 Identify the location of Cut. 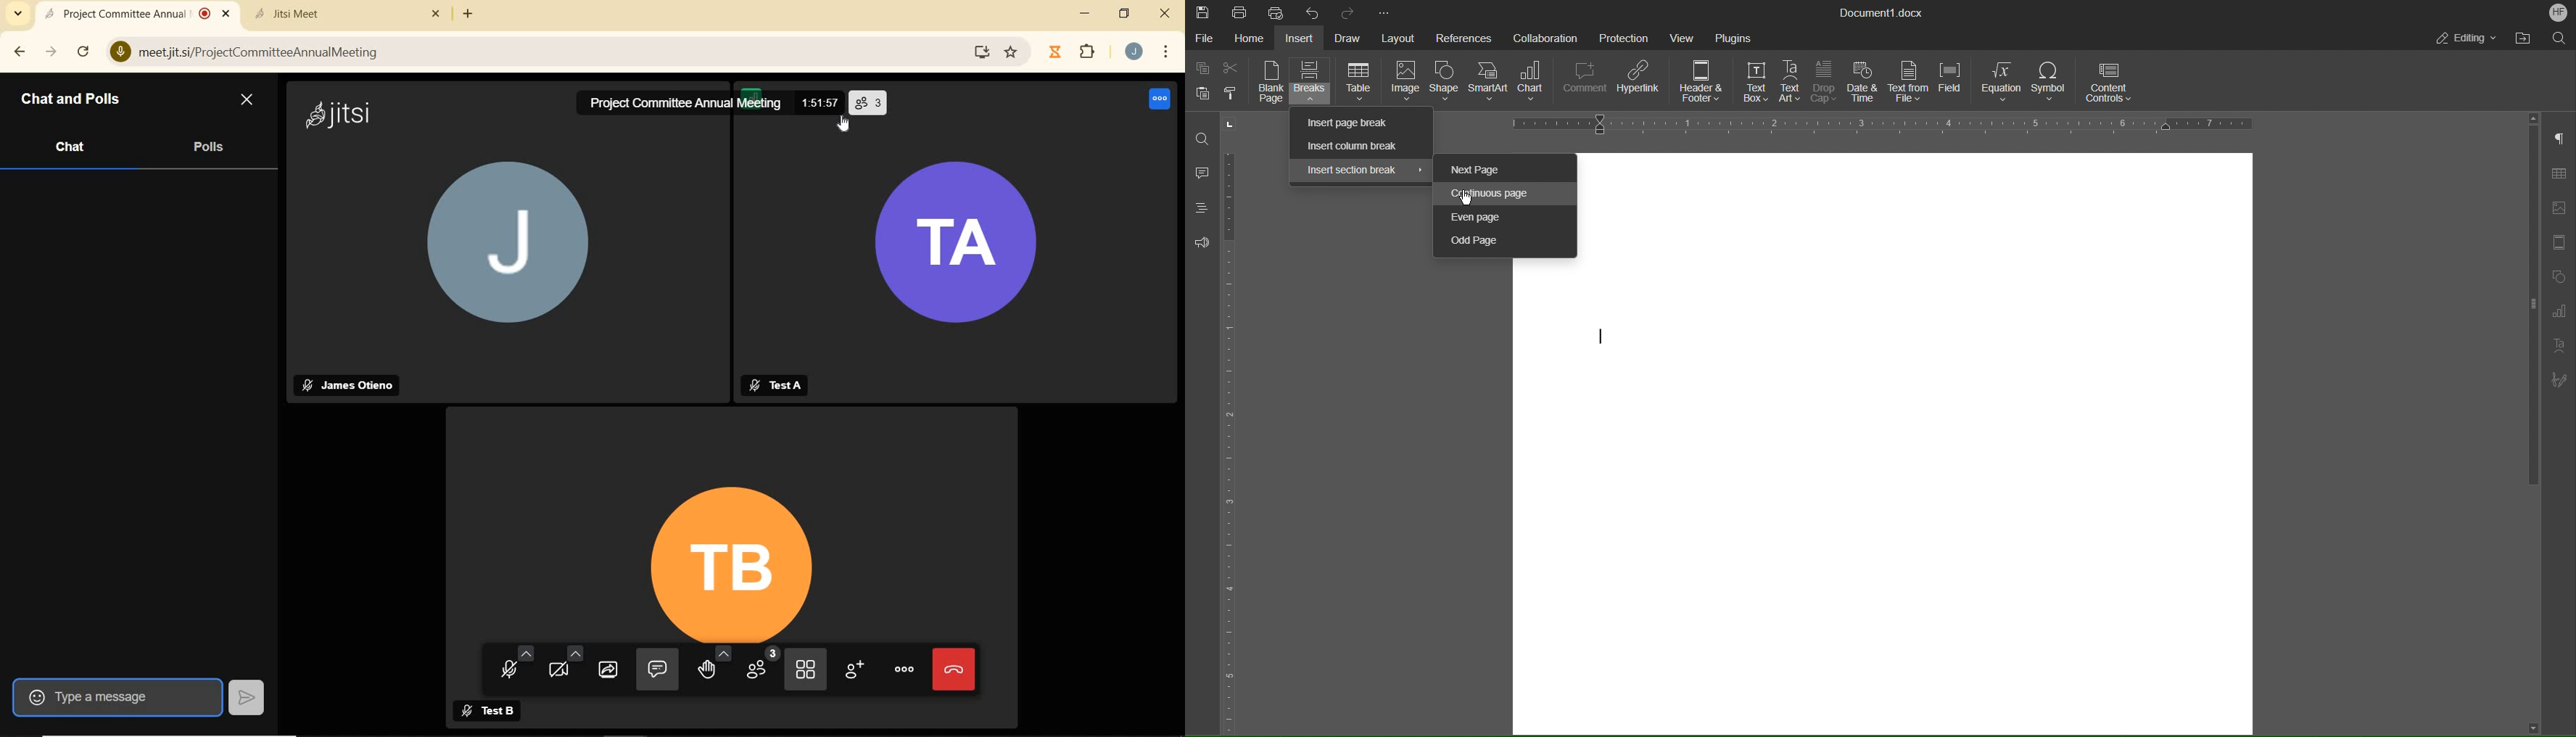
(1232, 68).